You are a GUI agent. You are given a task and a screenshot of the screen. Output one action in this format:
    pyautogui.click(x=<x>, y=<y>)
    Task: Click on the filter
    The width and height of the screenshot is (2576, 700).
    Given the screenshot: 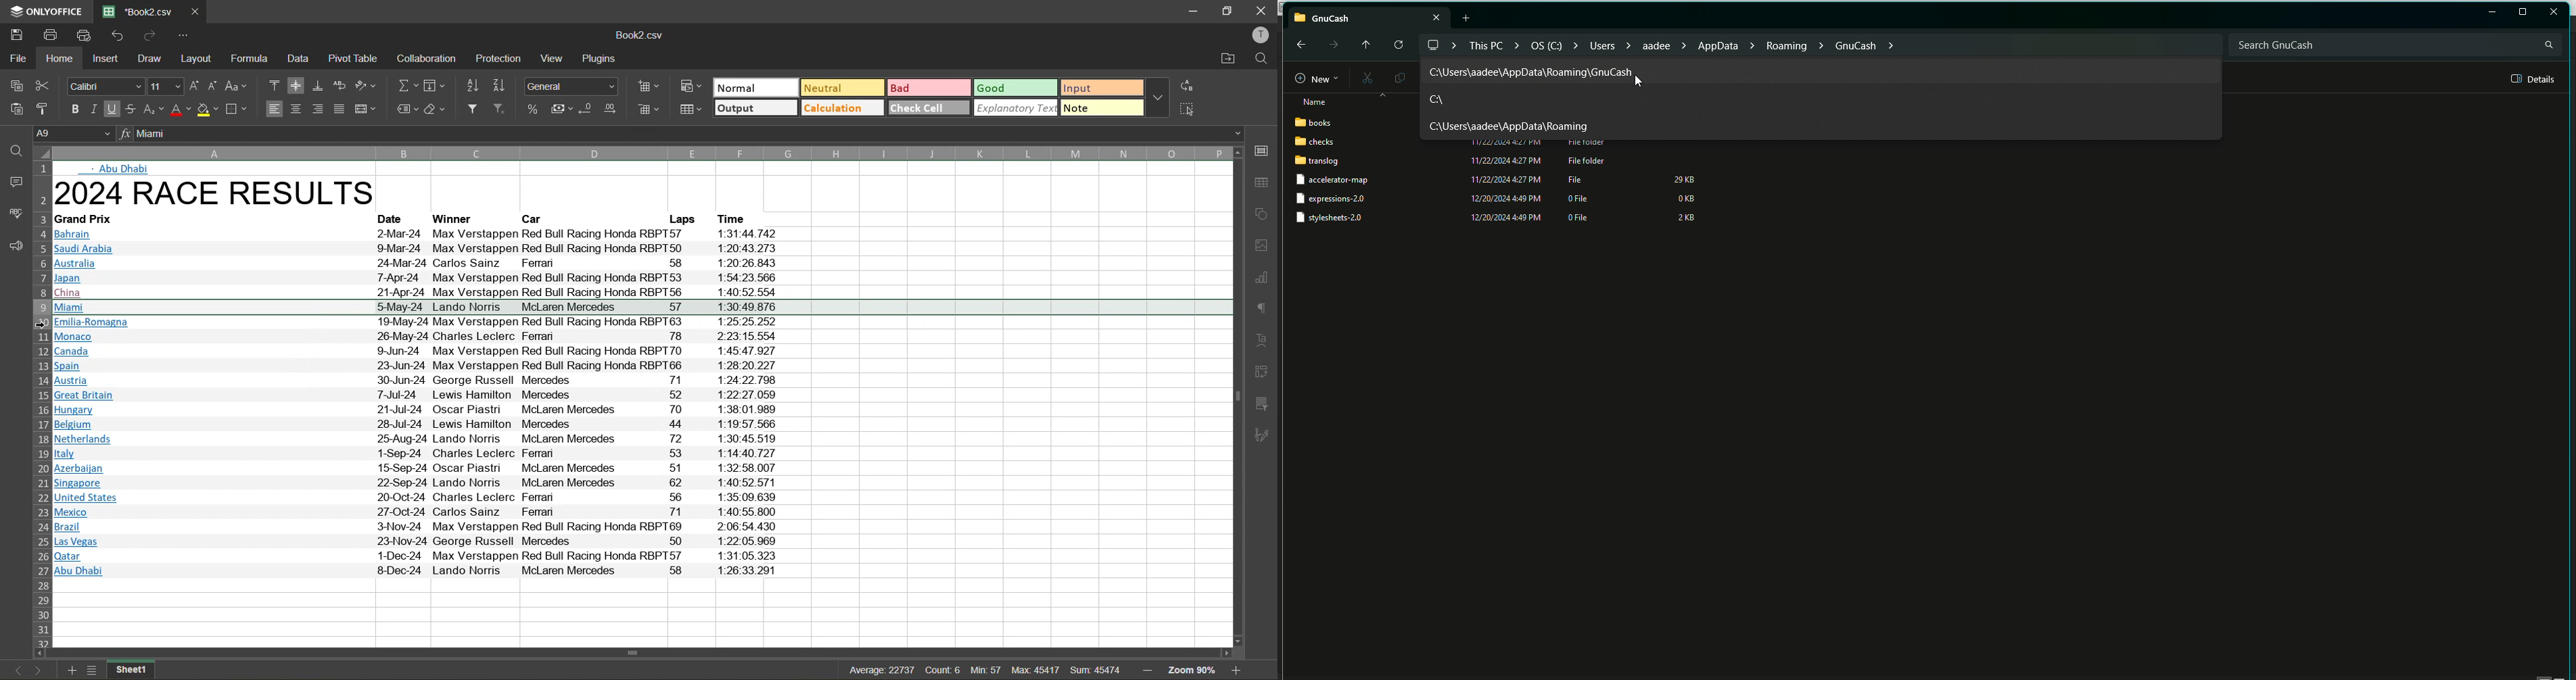 What is the action you would take?
    pyautogui.click(x=471, y=110)
    